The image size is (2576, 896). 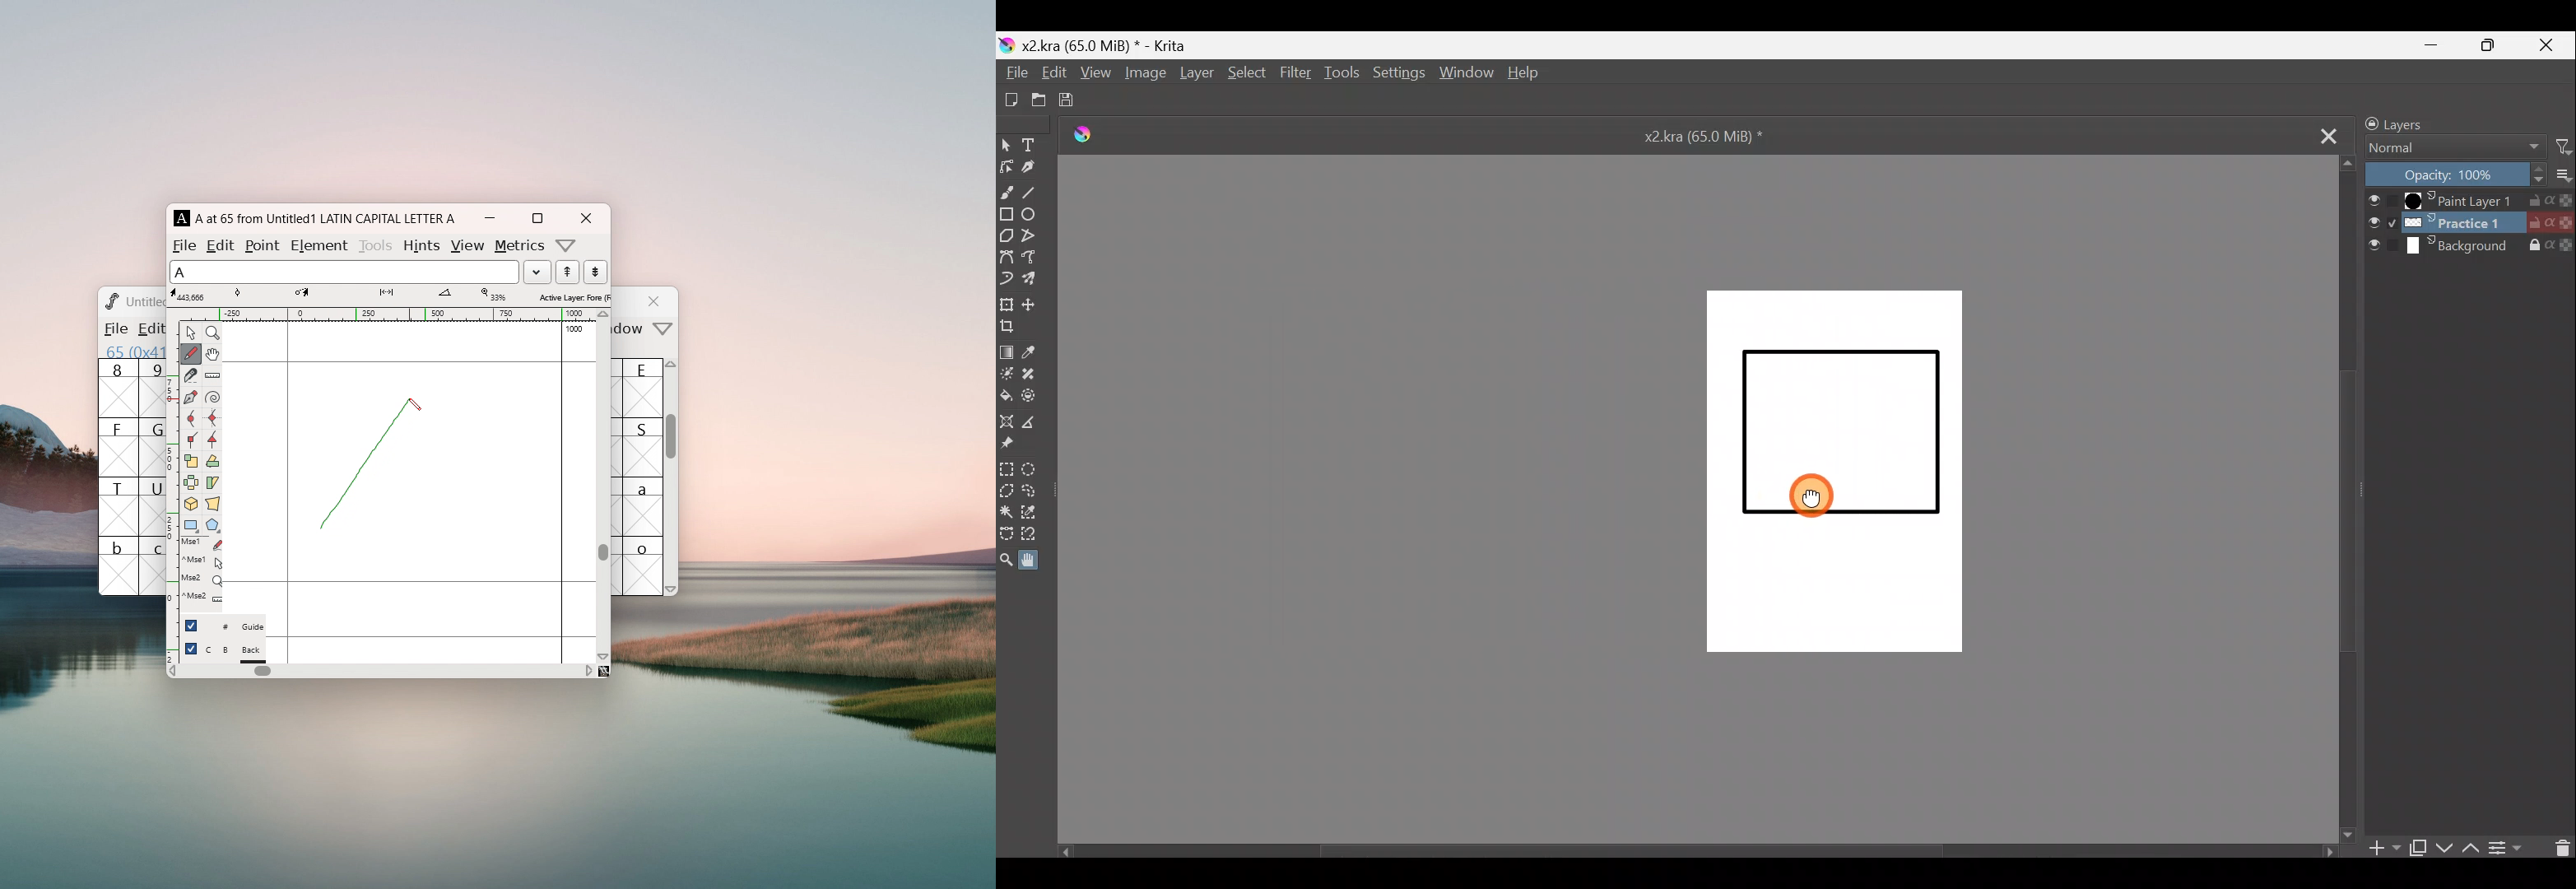 What do you see at coordinates (1196, 77) in the screenshot?
I see `Layer` at bounding box center [1196, 77].